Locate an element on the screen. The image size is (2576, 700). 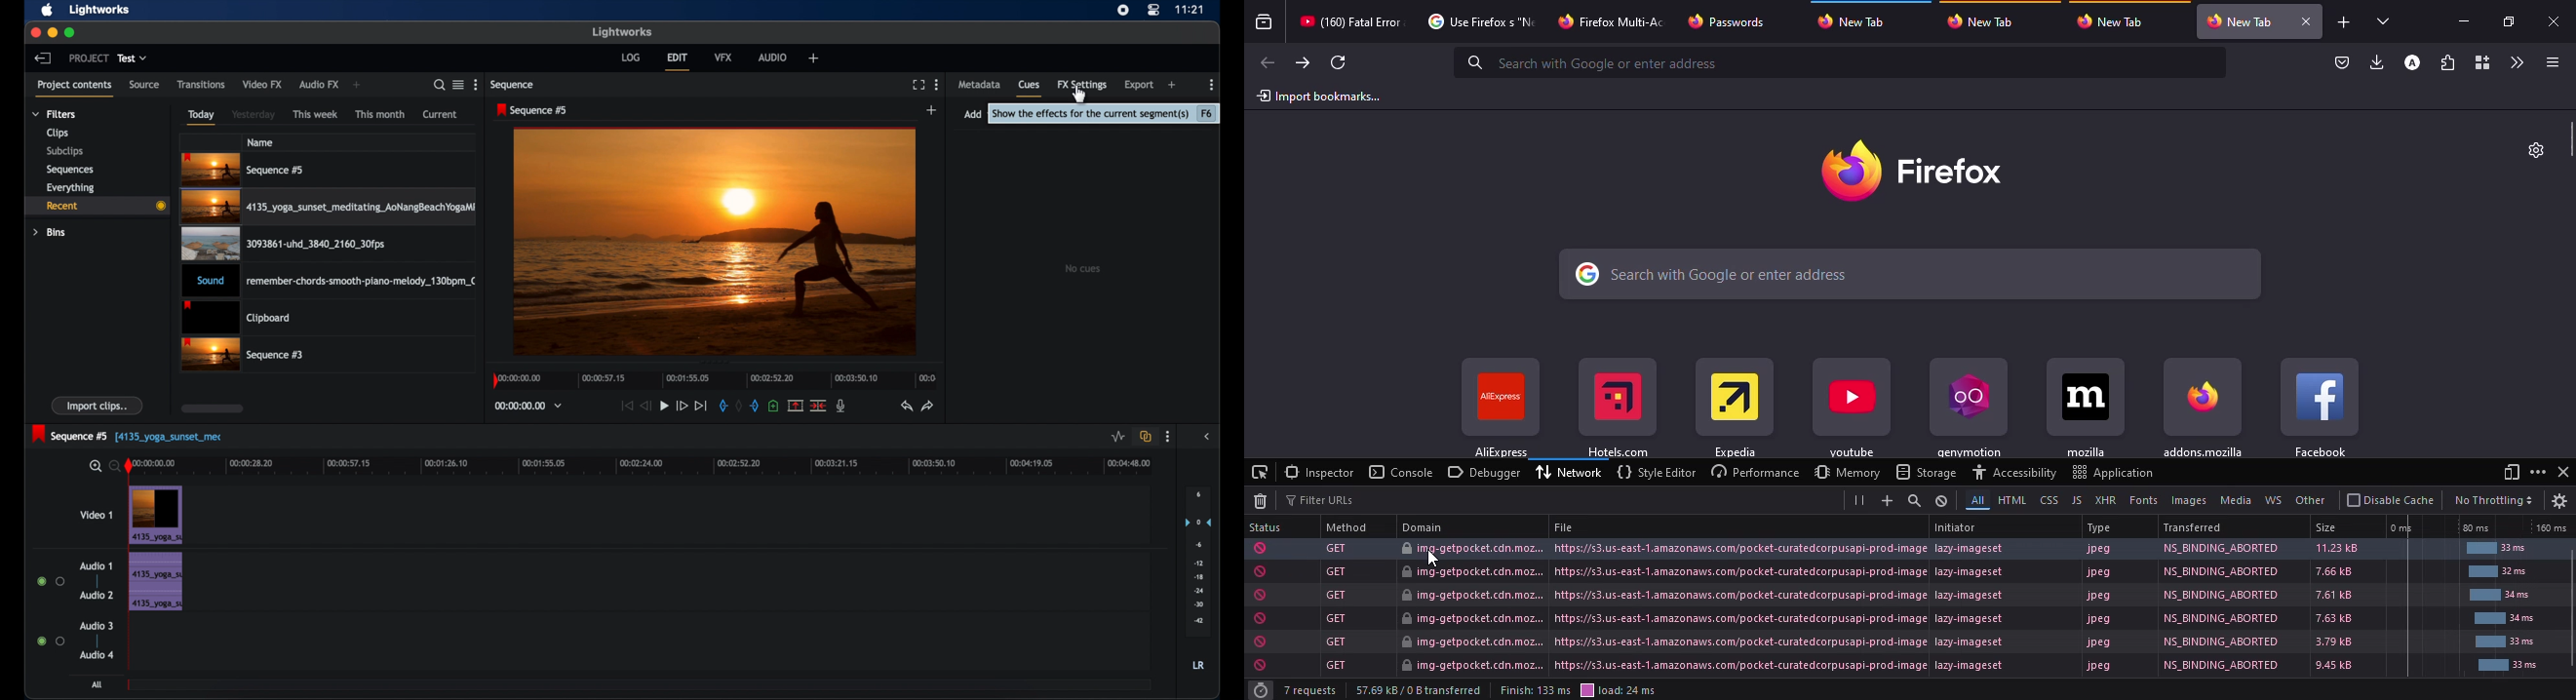
today is located at coordinates (201, 117).